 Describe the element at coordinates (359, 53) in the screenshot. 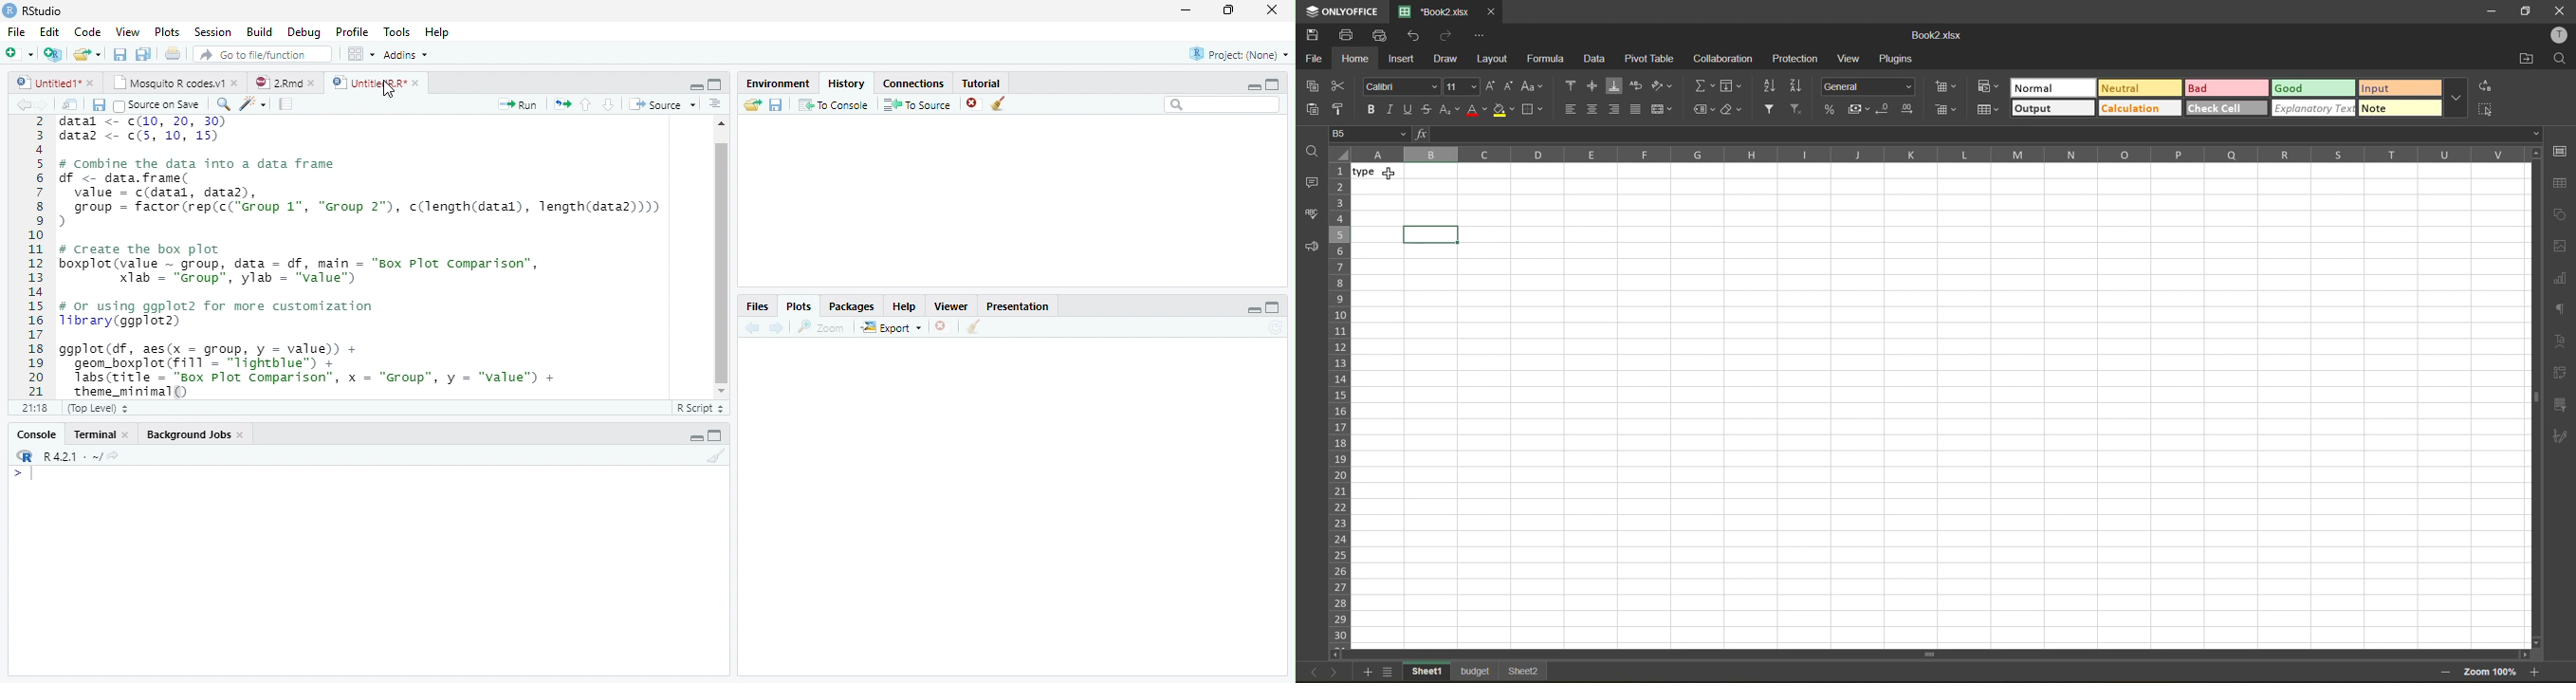

I see `Workspace panes` at that location.